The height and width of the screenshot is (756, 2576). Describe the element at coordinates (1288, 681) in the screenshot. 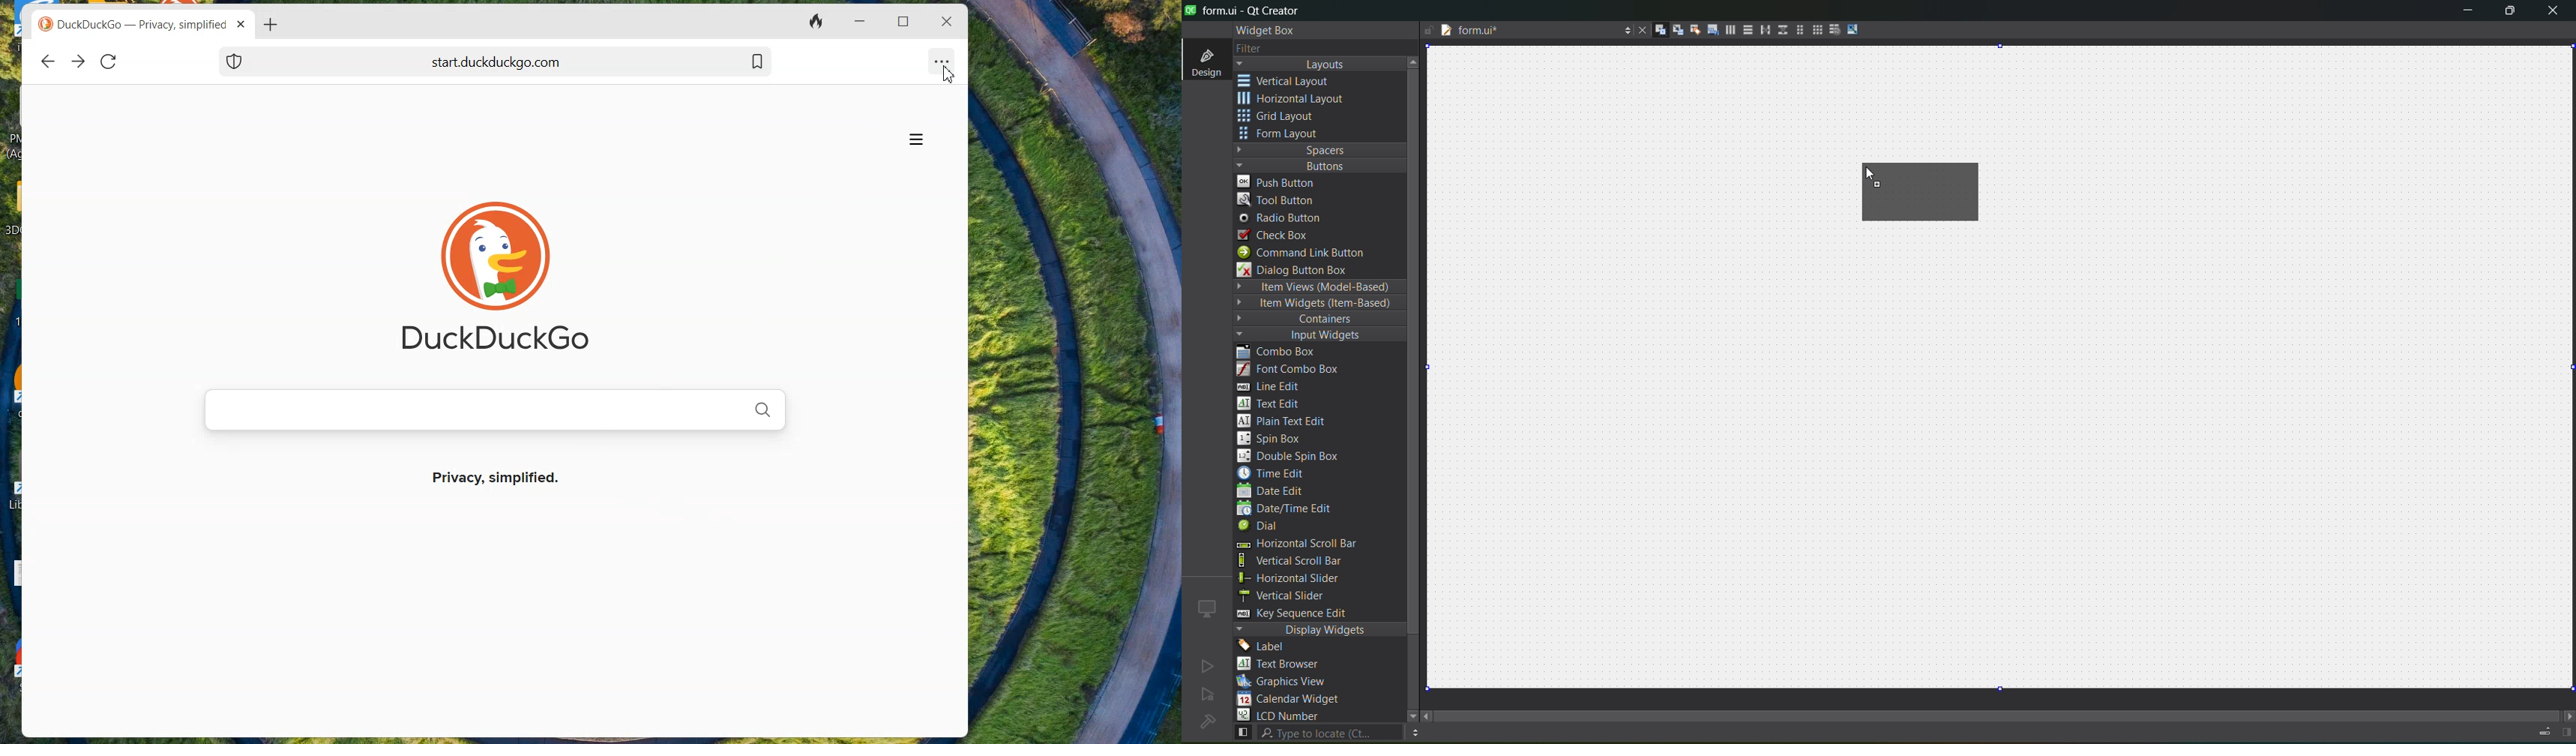

I see `graphics` at that location.